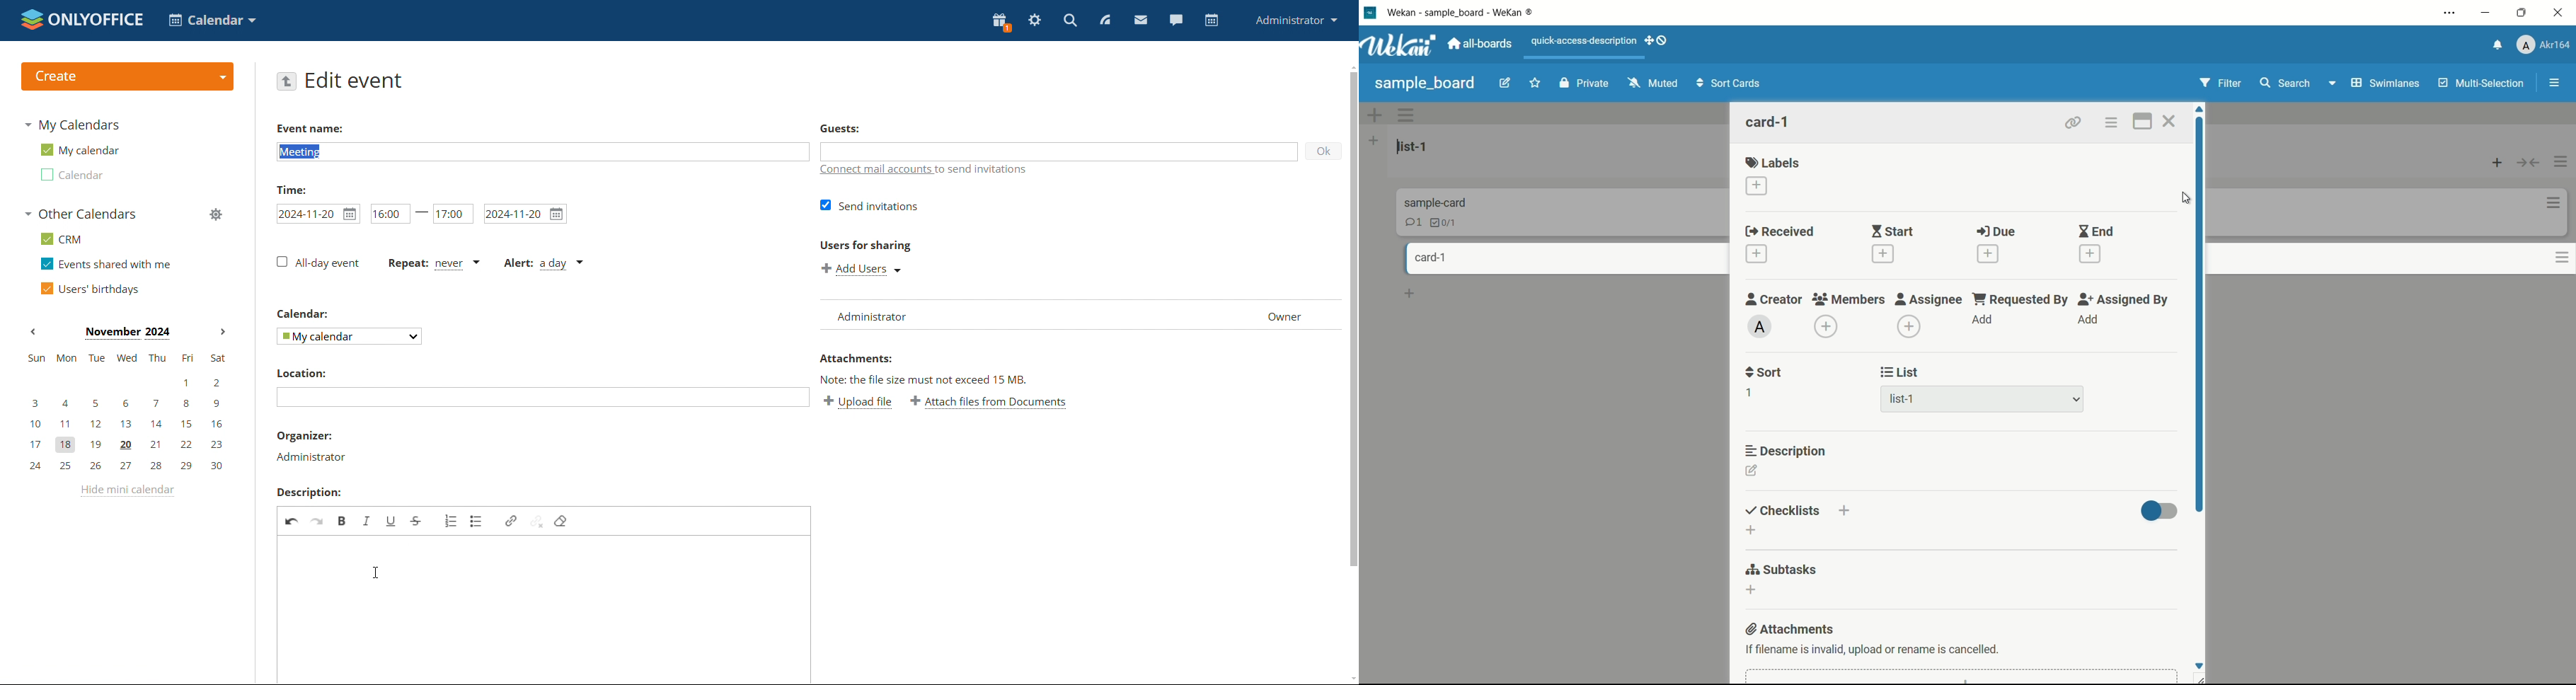 Image resolution: width=2576 pixels, height=700 pixels. Describe the element at coordinates (374, 572) in the screenshot. I see `cursor` at that location.